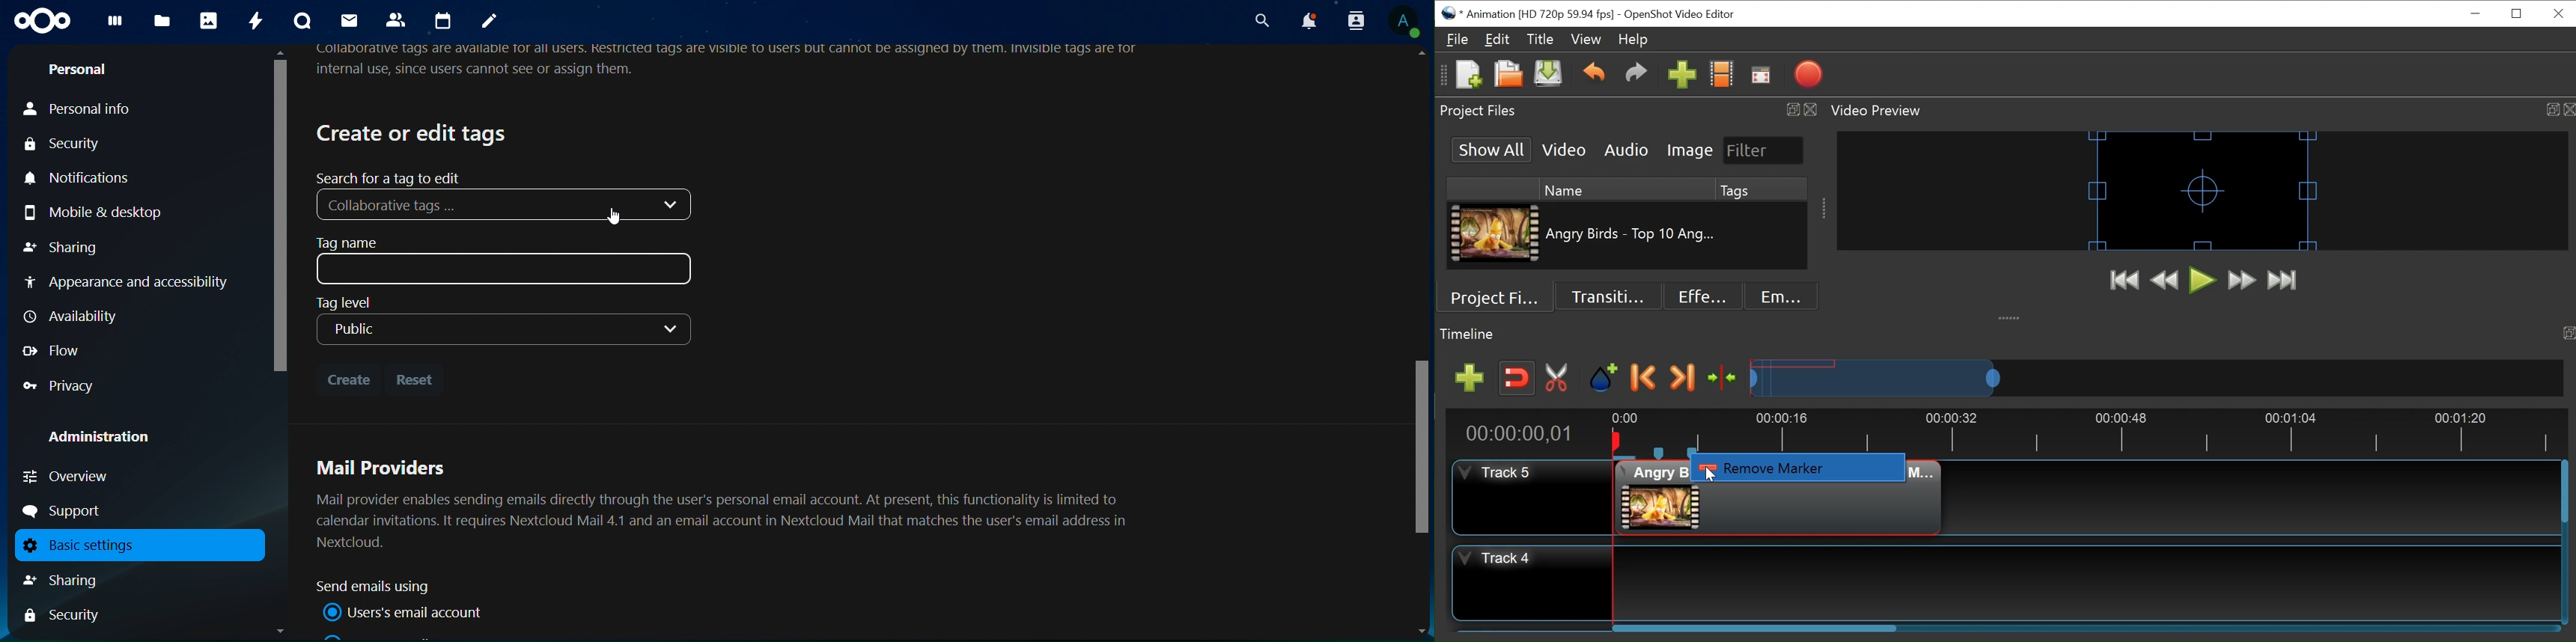 Image resolution: width=2576 pixels, height=644 pixels. I want to click on Restore, so click(2518, 14).